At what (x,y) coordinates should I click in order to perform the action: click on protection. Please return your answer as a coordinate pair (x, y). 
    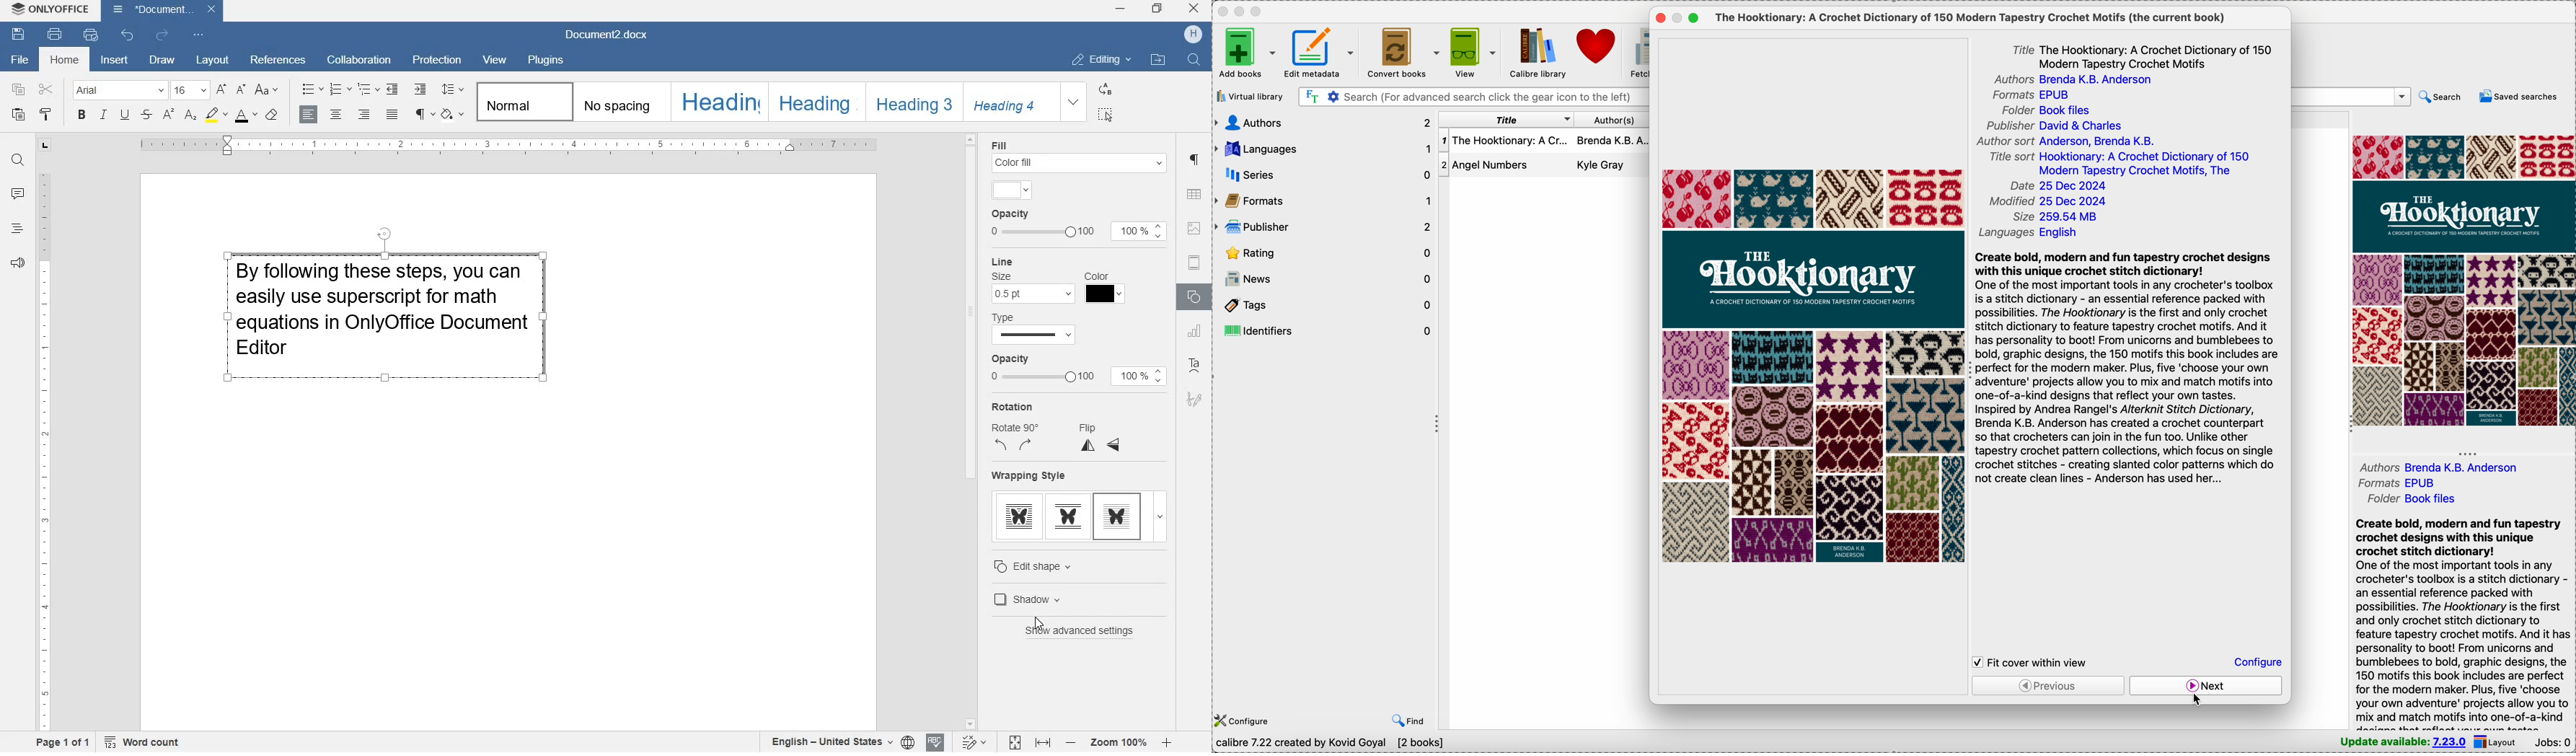
    Looking at the image, I should click on (438, 58).